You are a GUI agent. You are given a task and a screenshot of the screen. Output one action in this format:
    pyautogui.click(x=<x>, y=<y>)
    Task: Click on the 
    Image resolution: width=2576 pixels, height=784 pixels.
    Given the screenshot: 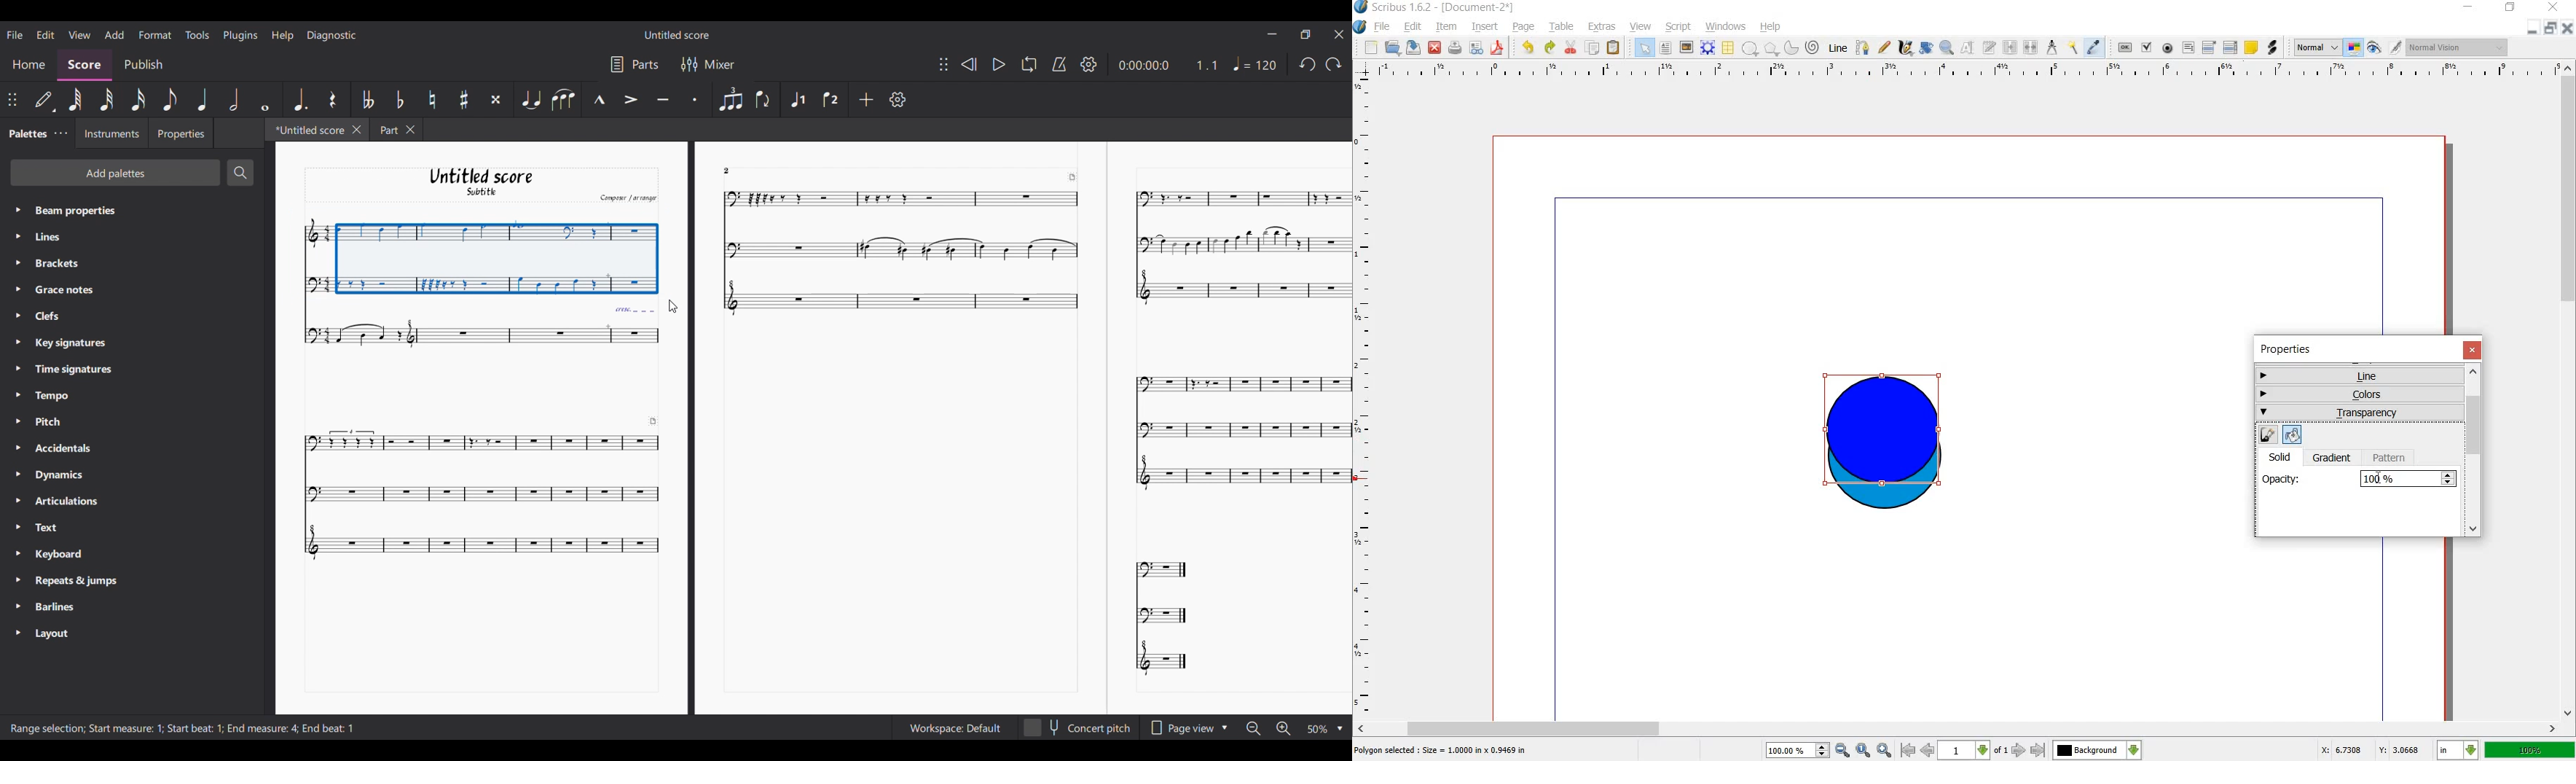 What is the action you would take?
    pyautogui.click(x=1243, y=387)
    